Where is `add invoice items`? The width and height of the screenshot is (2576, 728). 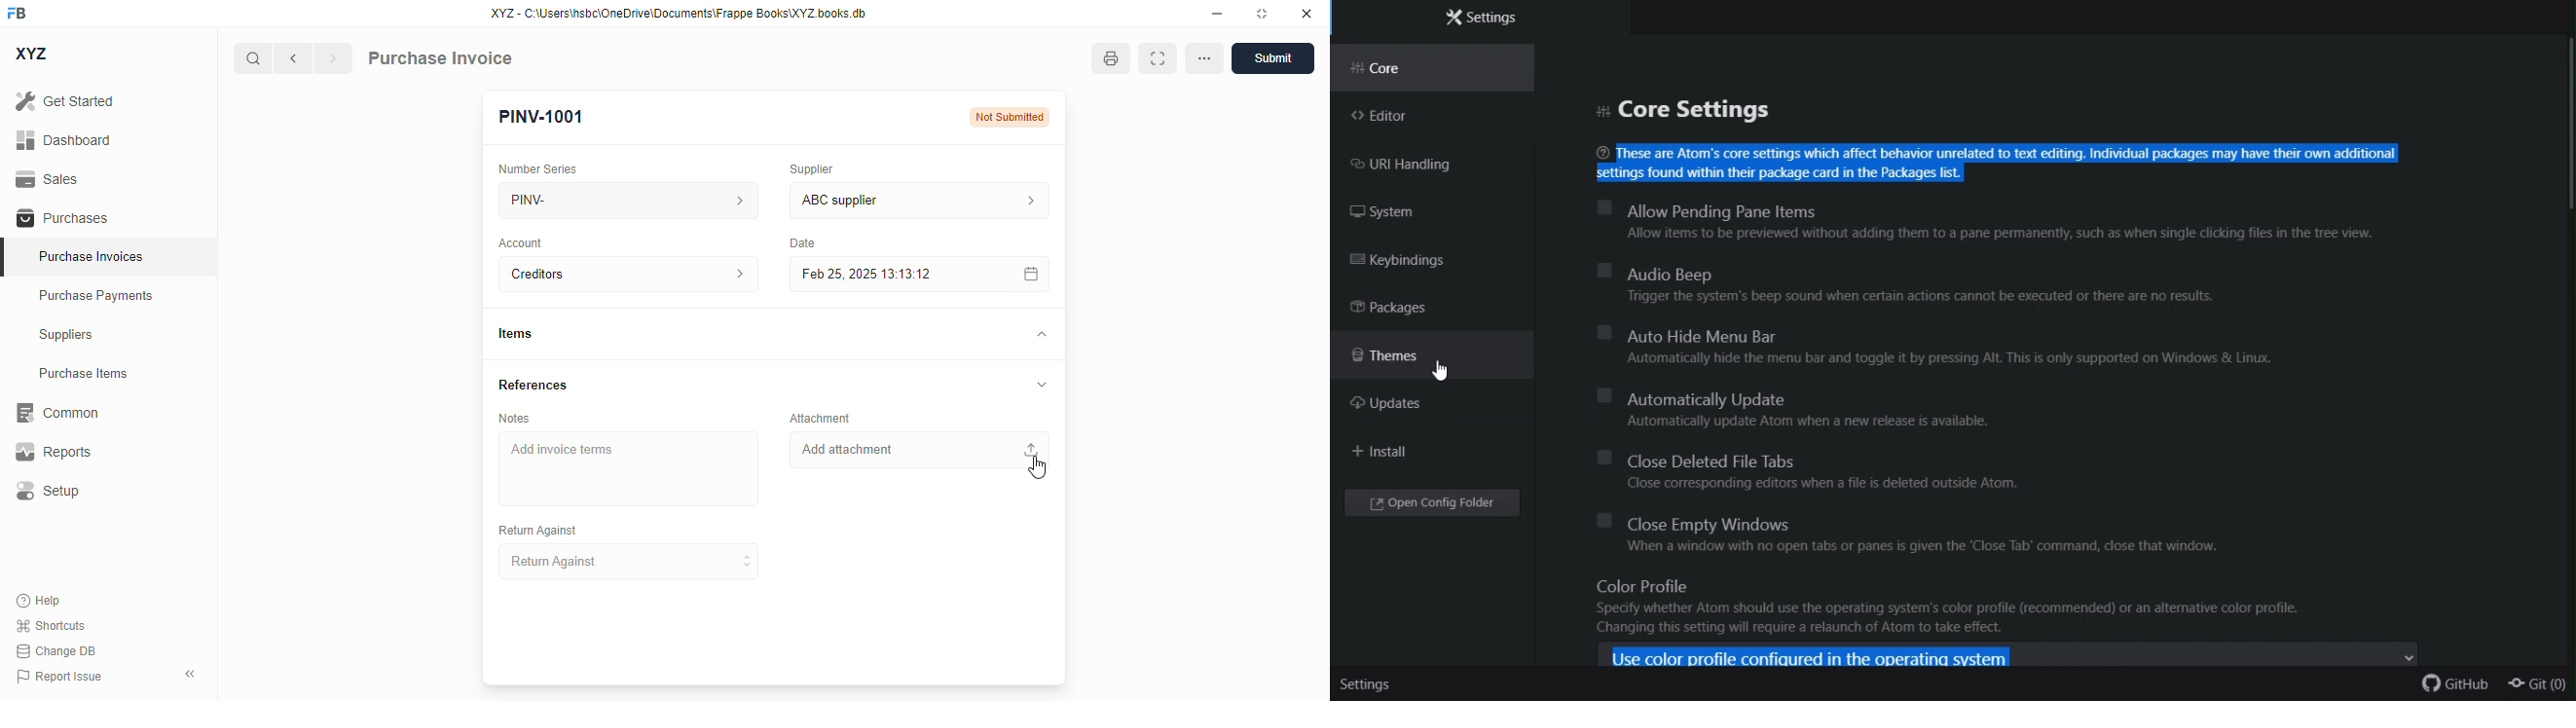 add invoice items is located at coordinates (627, 468).